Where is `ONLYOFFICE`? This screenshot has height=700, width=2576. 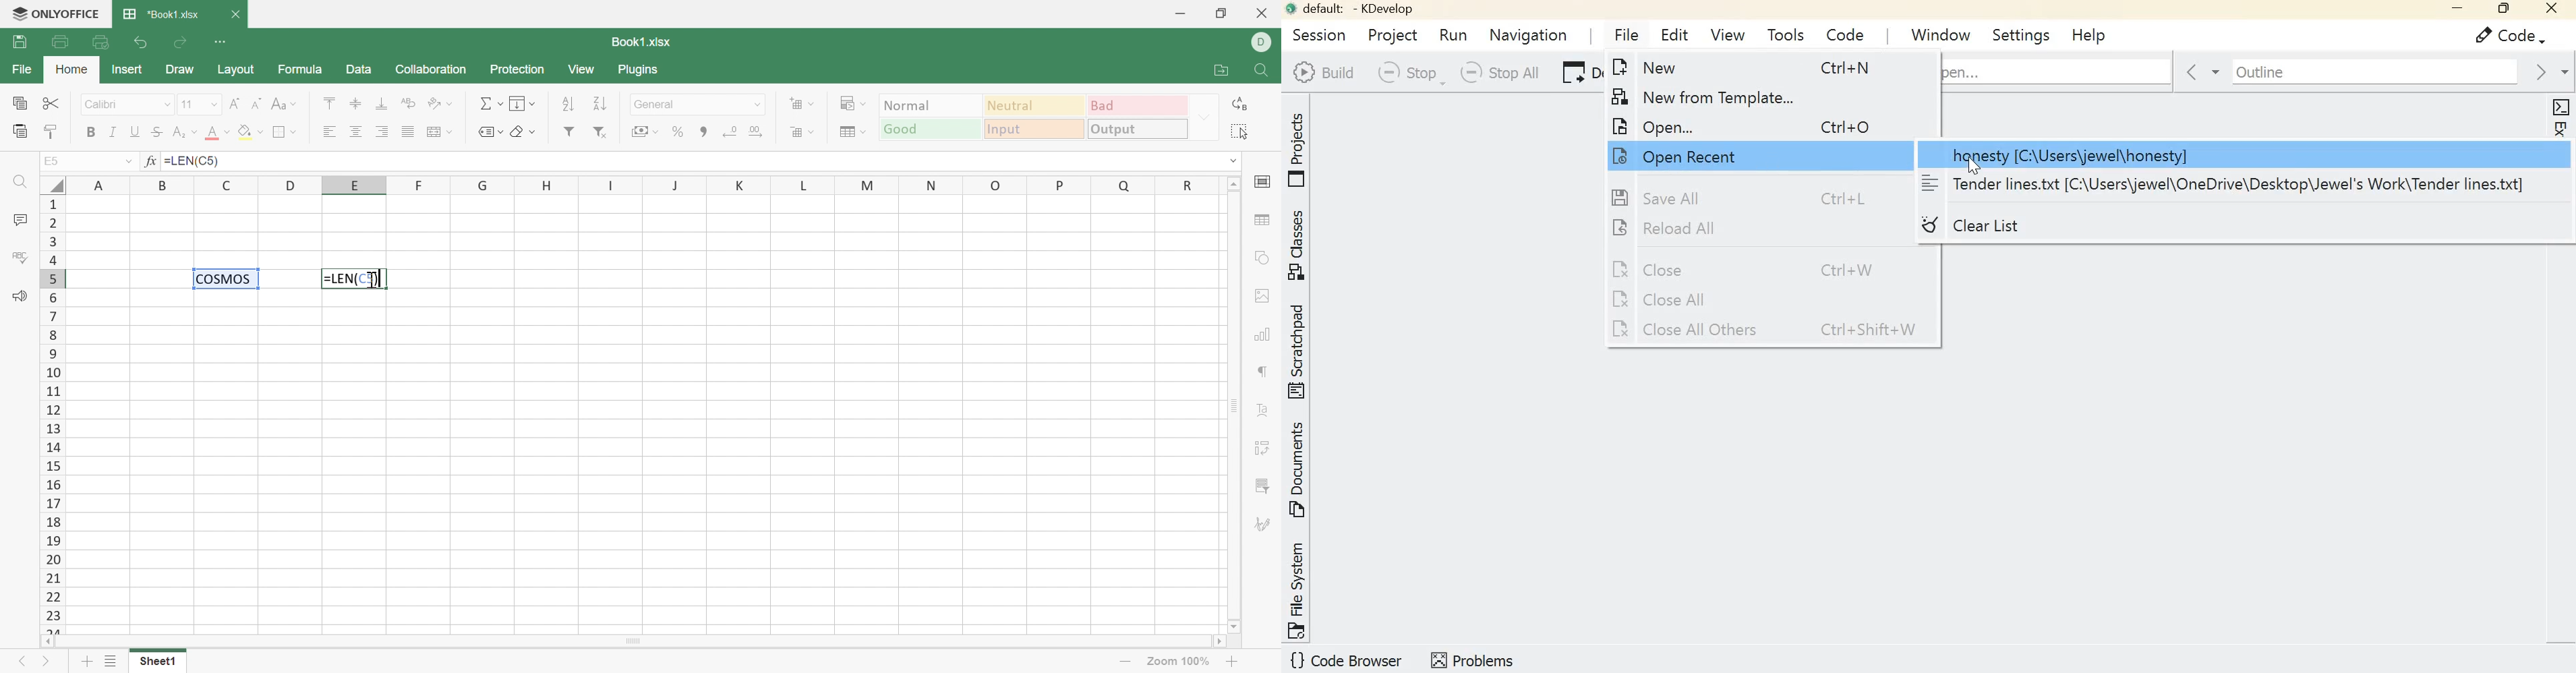
ONLYOFFICE is located at coordinates (56, 14).